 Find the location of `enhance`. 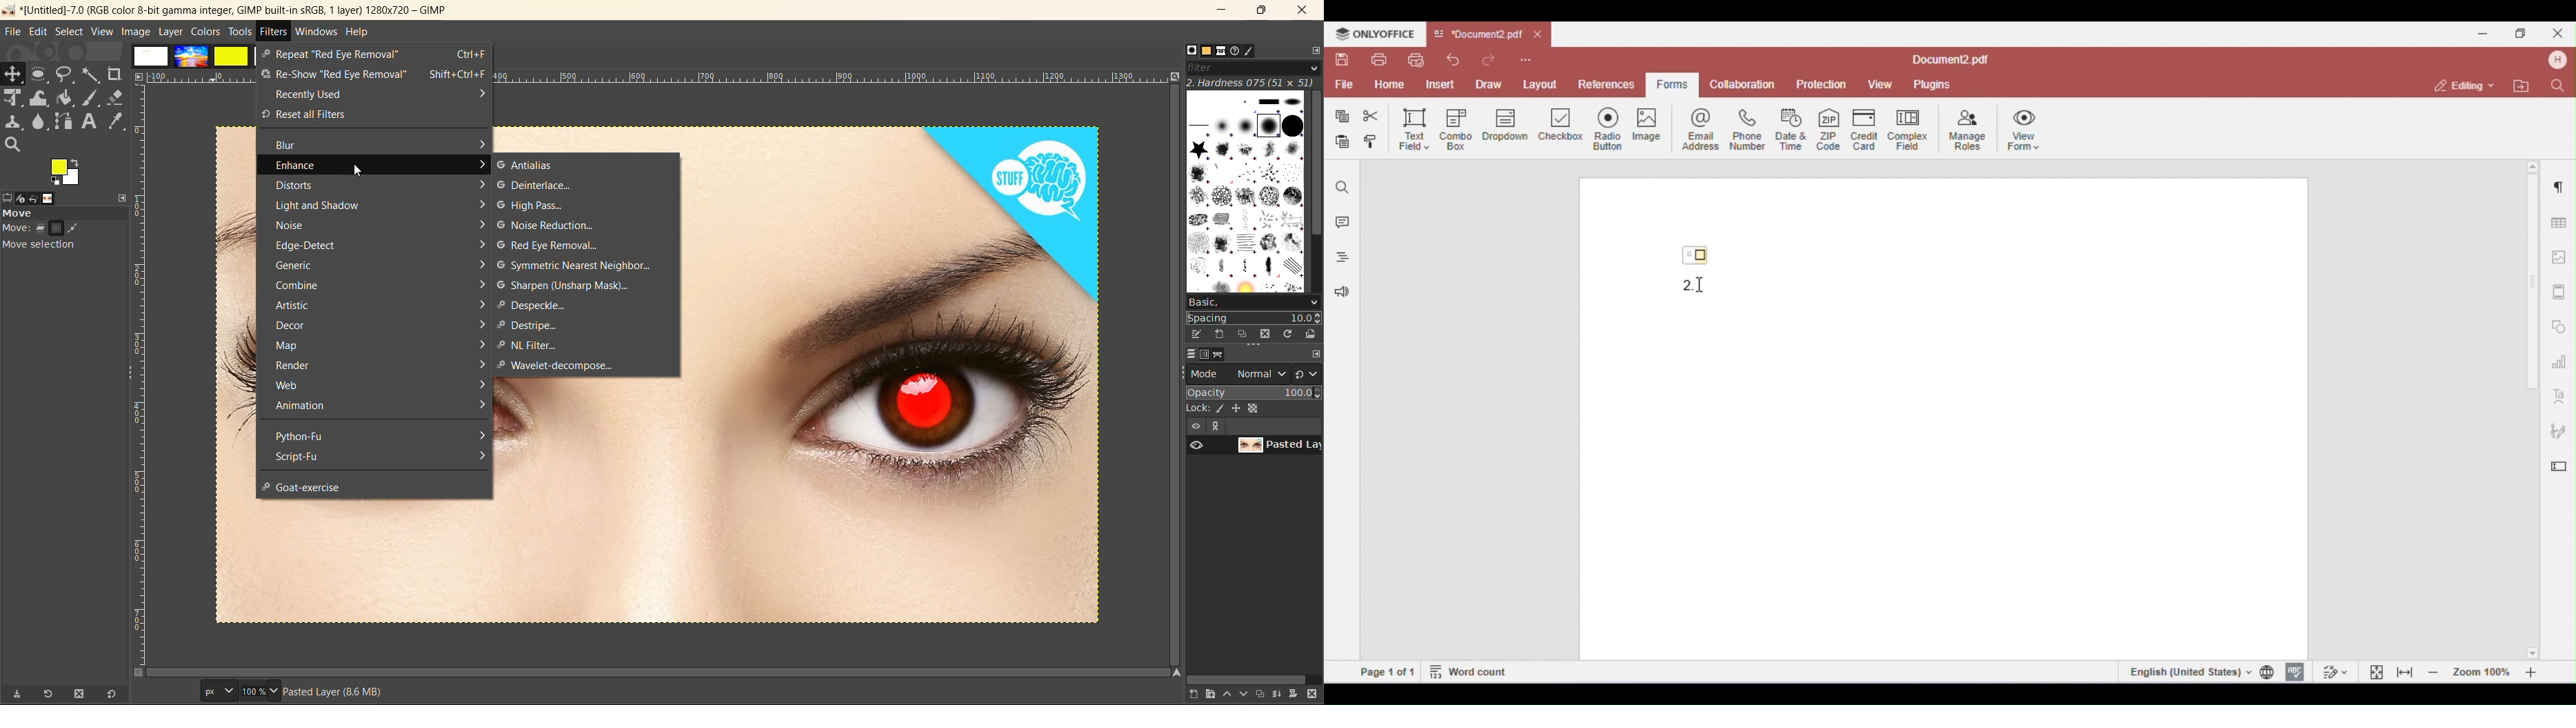

enhance is located at coordinates (381, 165).